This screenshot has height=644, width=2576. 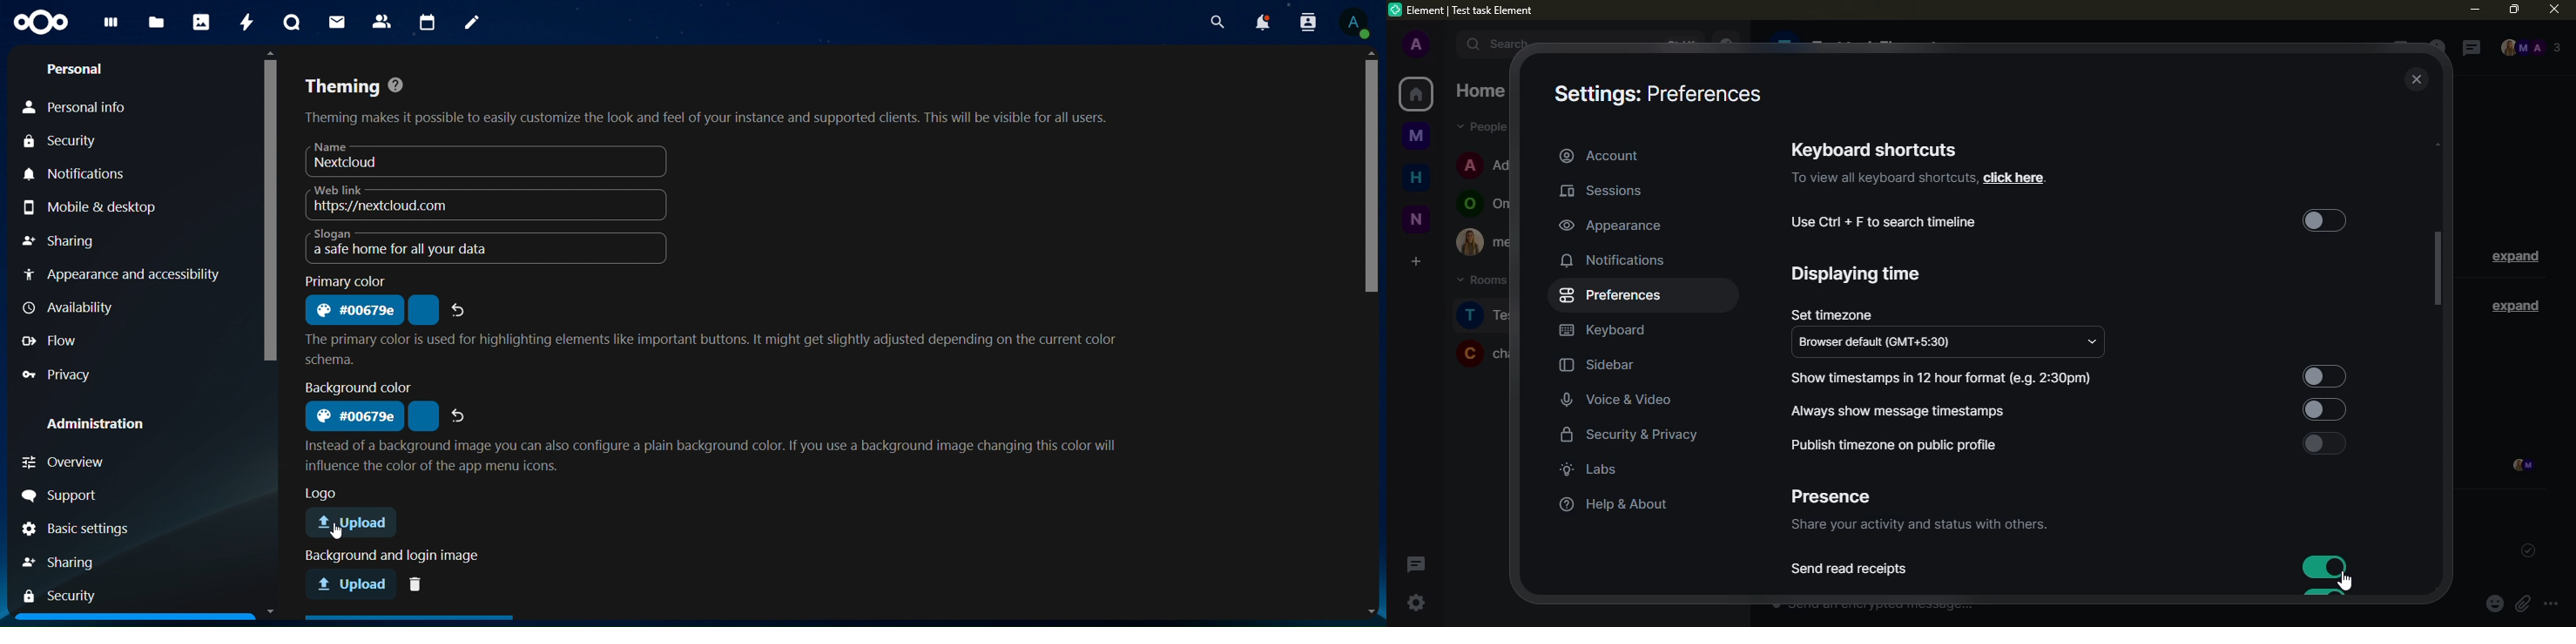 What do you see at coordinates (2524, 550) in the screenshot?
I see `sent` at bounding box center [2524, 550].